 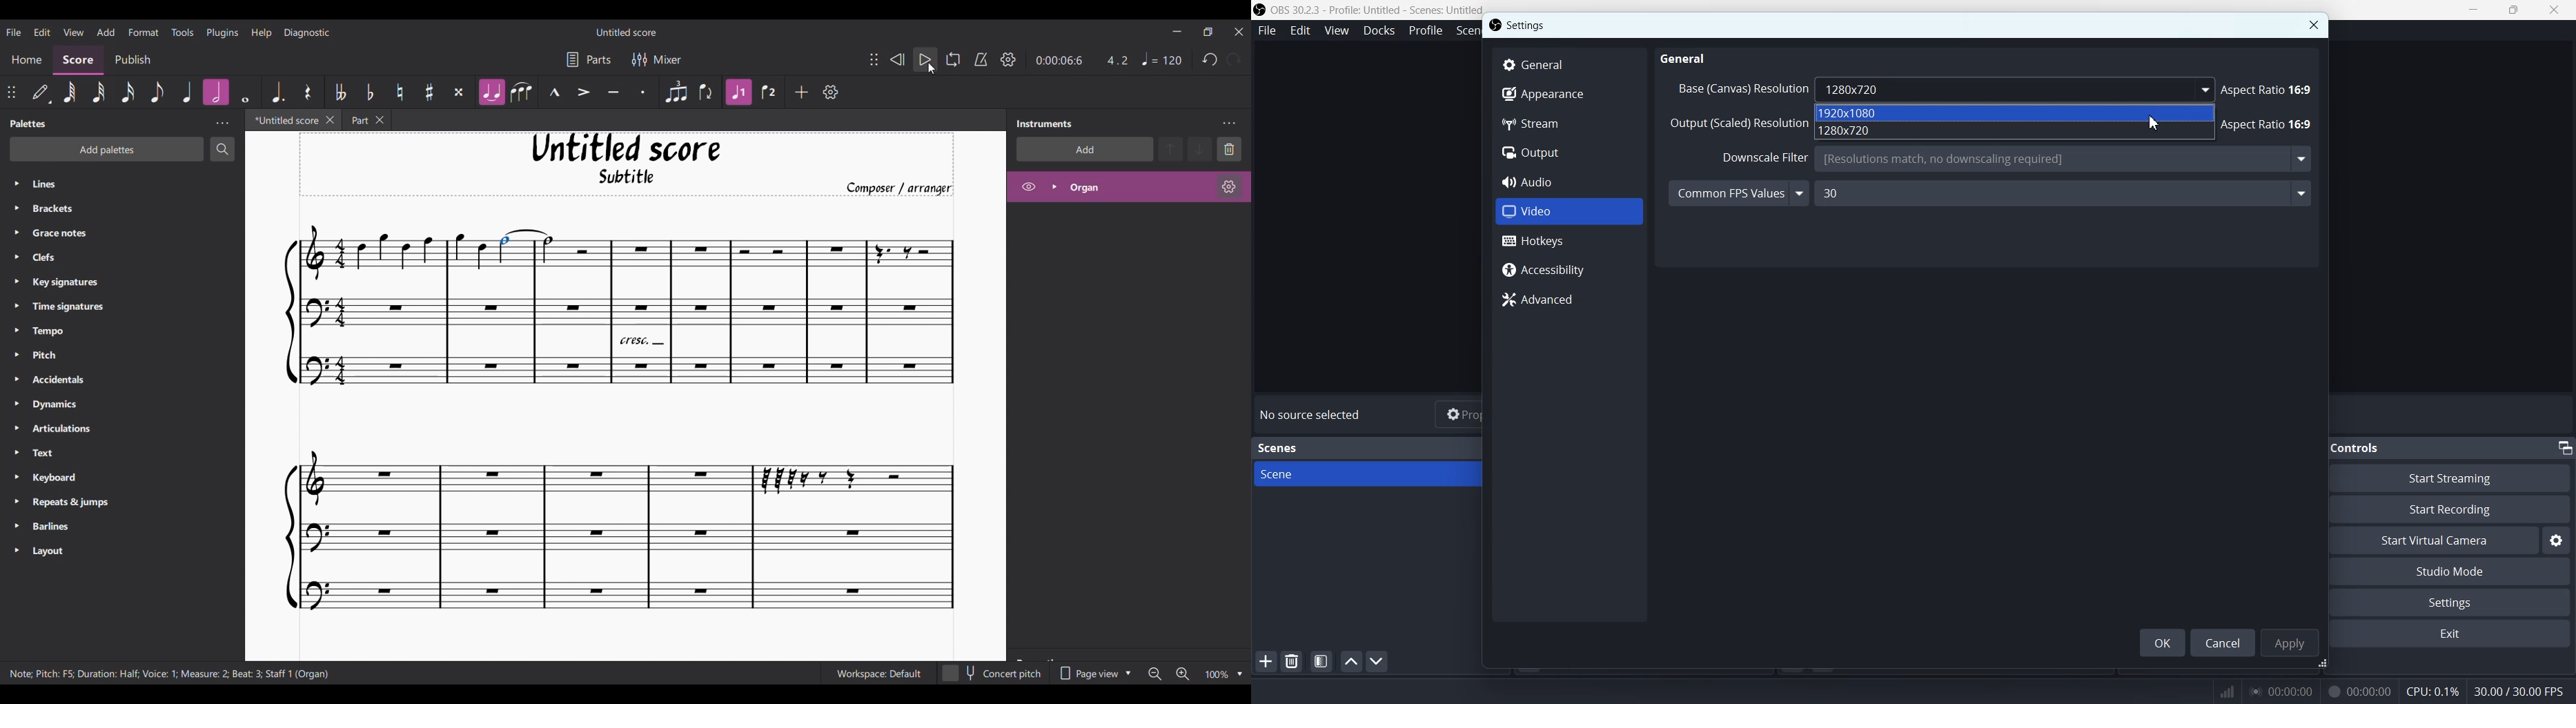 What do you see at coordinates (1379, 31) in the screenshot?
I see `Docks` at bounding box center [1379, 31].